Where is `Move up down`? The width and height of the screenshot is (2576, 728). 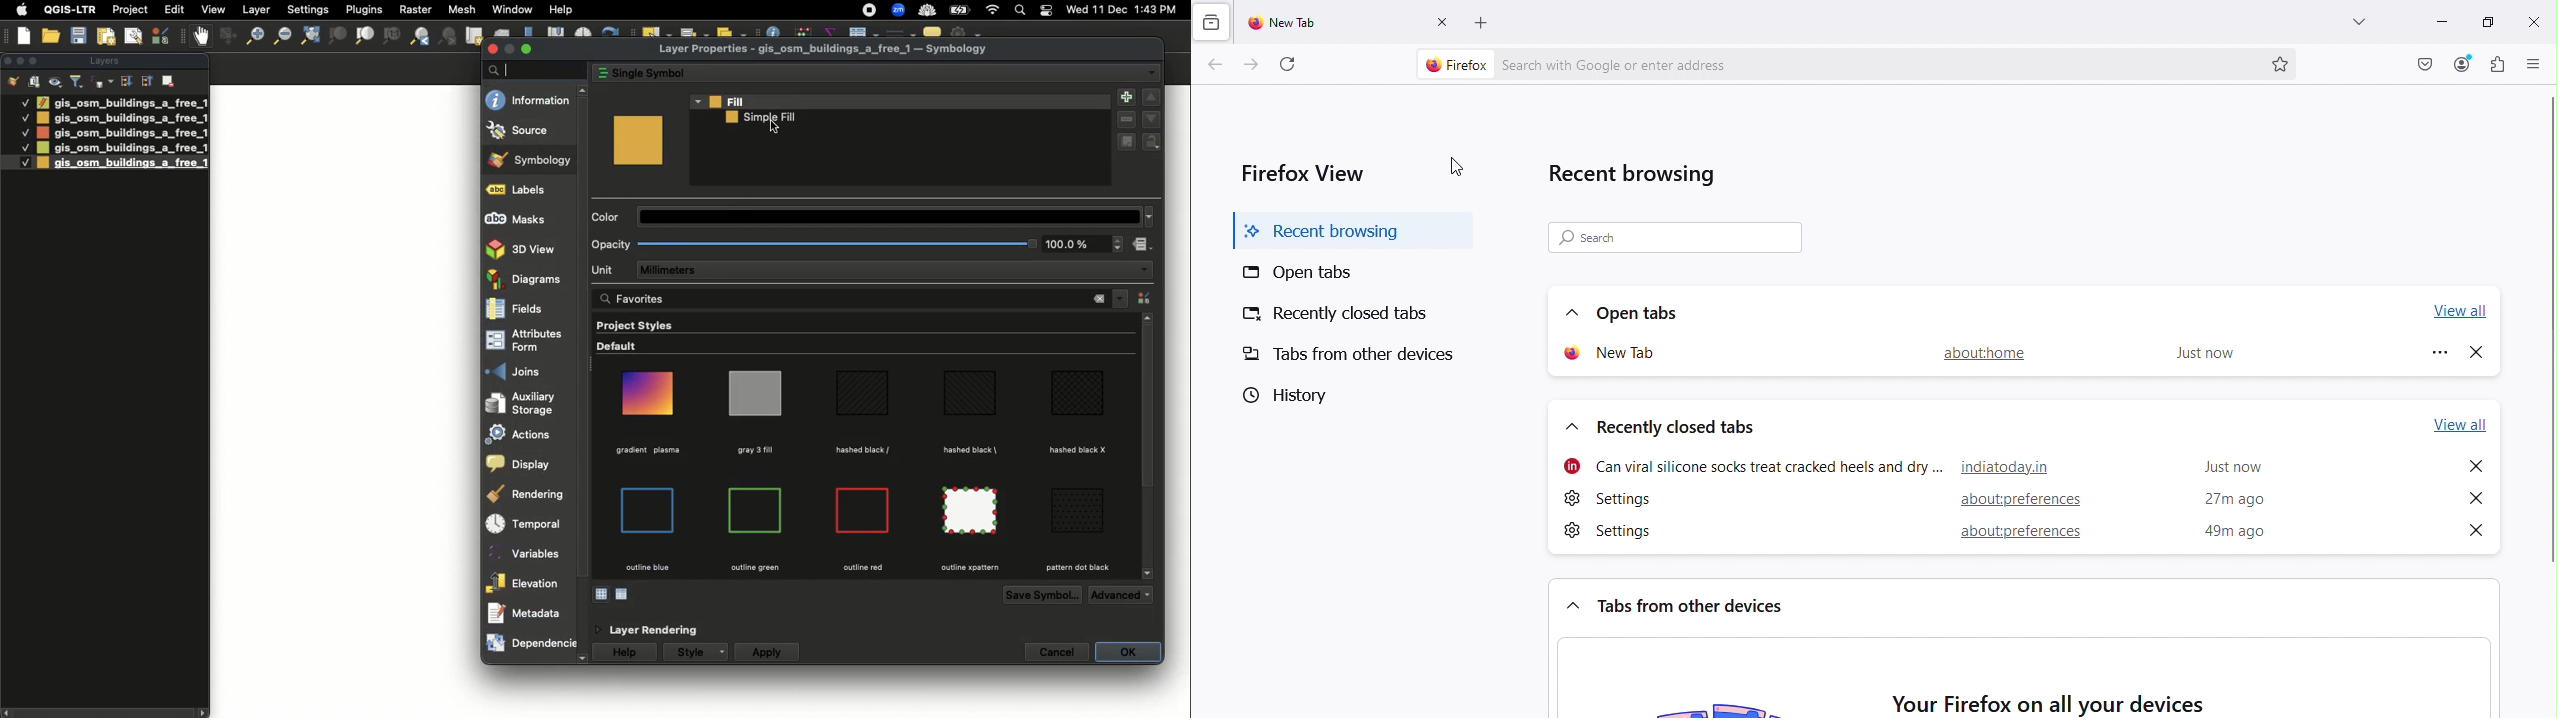
Move up down is located at coordinates (1152, 108).